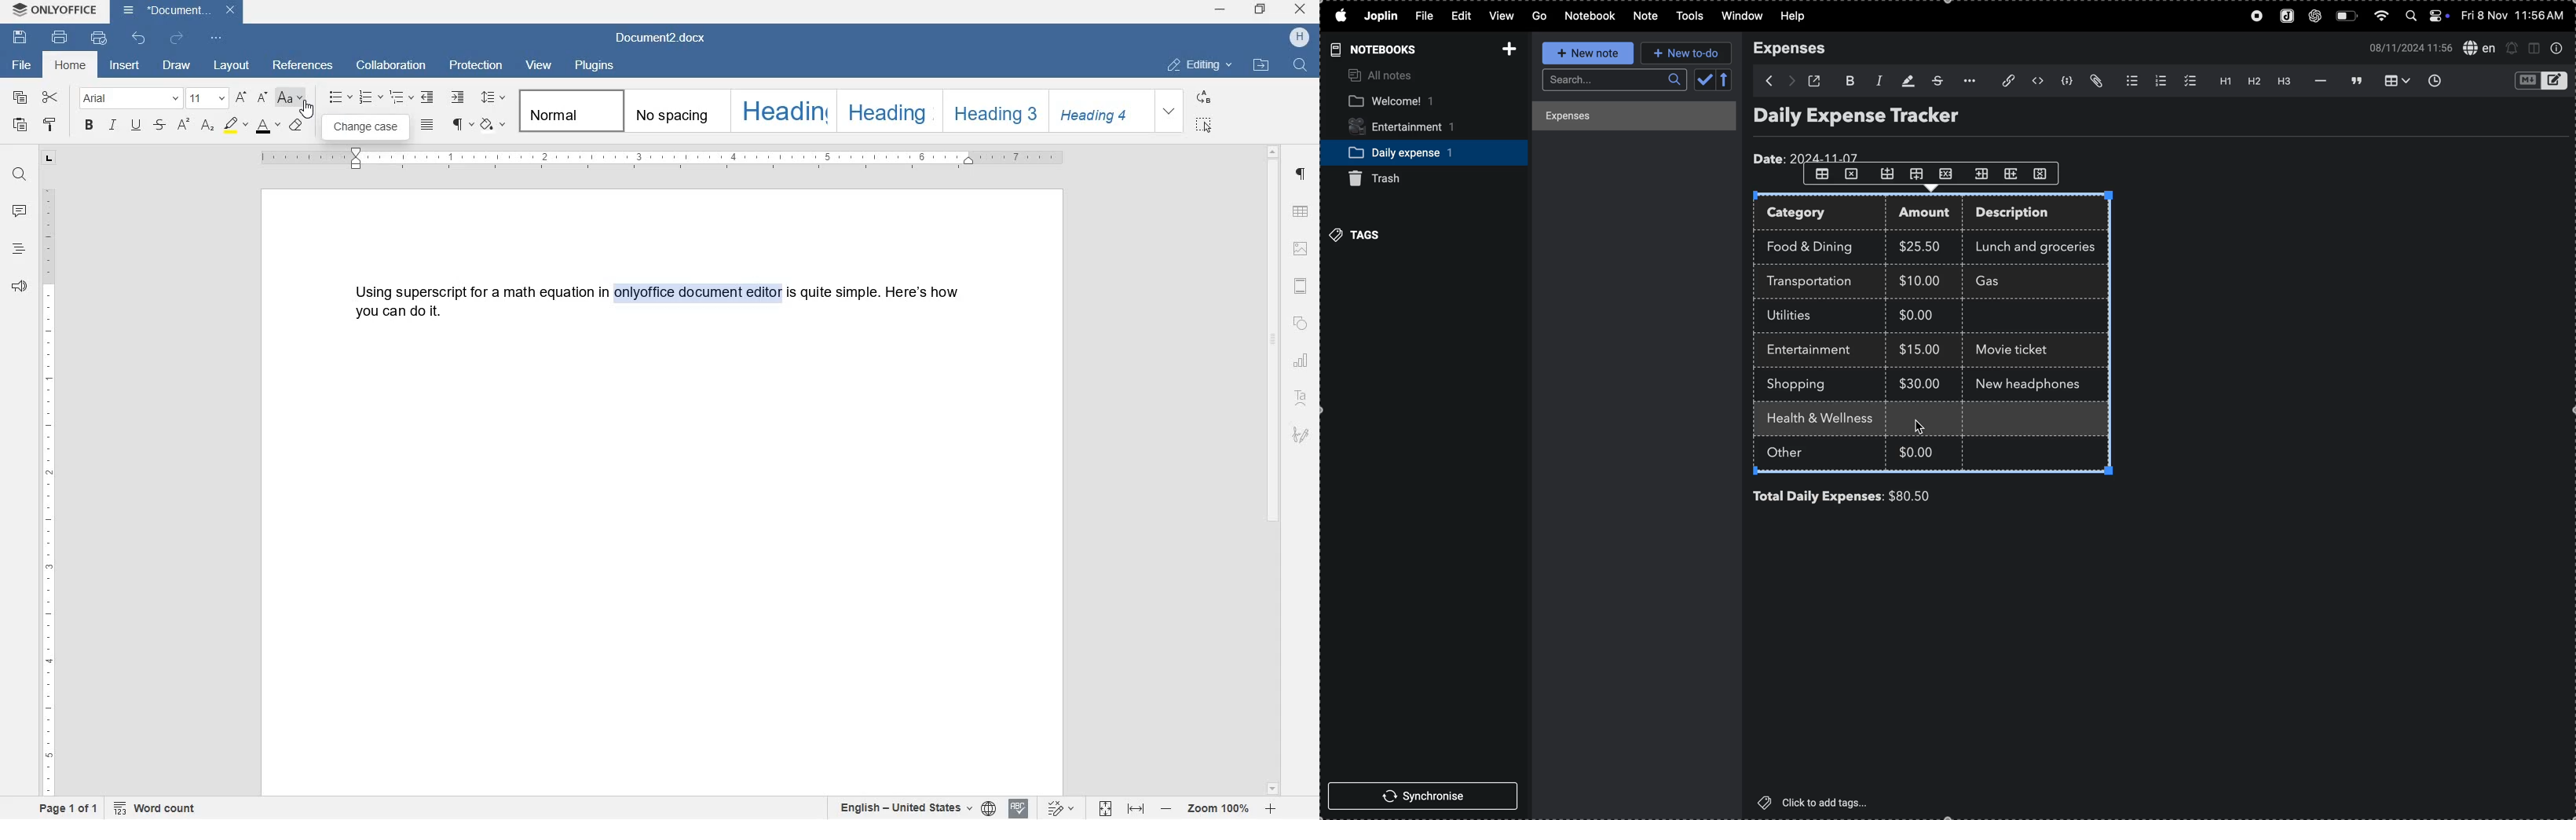 The image size is (2576, 840). What do you see at coordinates (19, 211) in the screenshot?
I see `comment` at bounding box center [19, 211].